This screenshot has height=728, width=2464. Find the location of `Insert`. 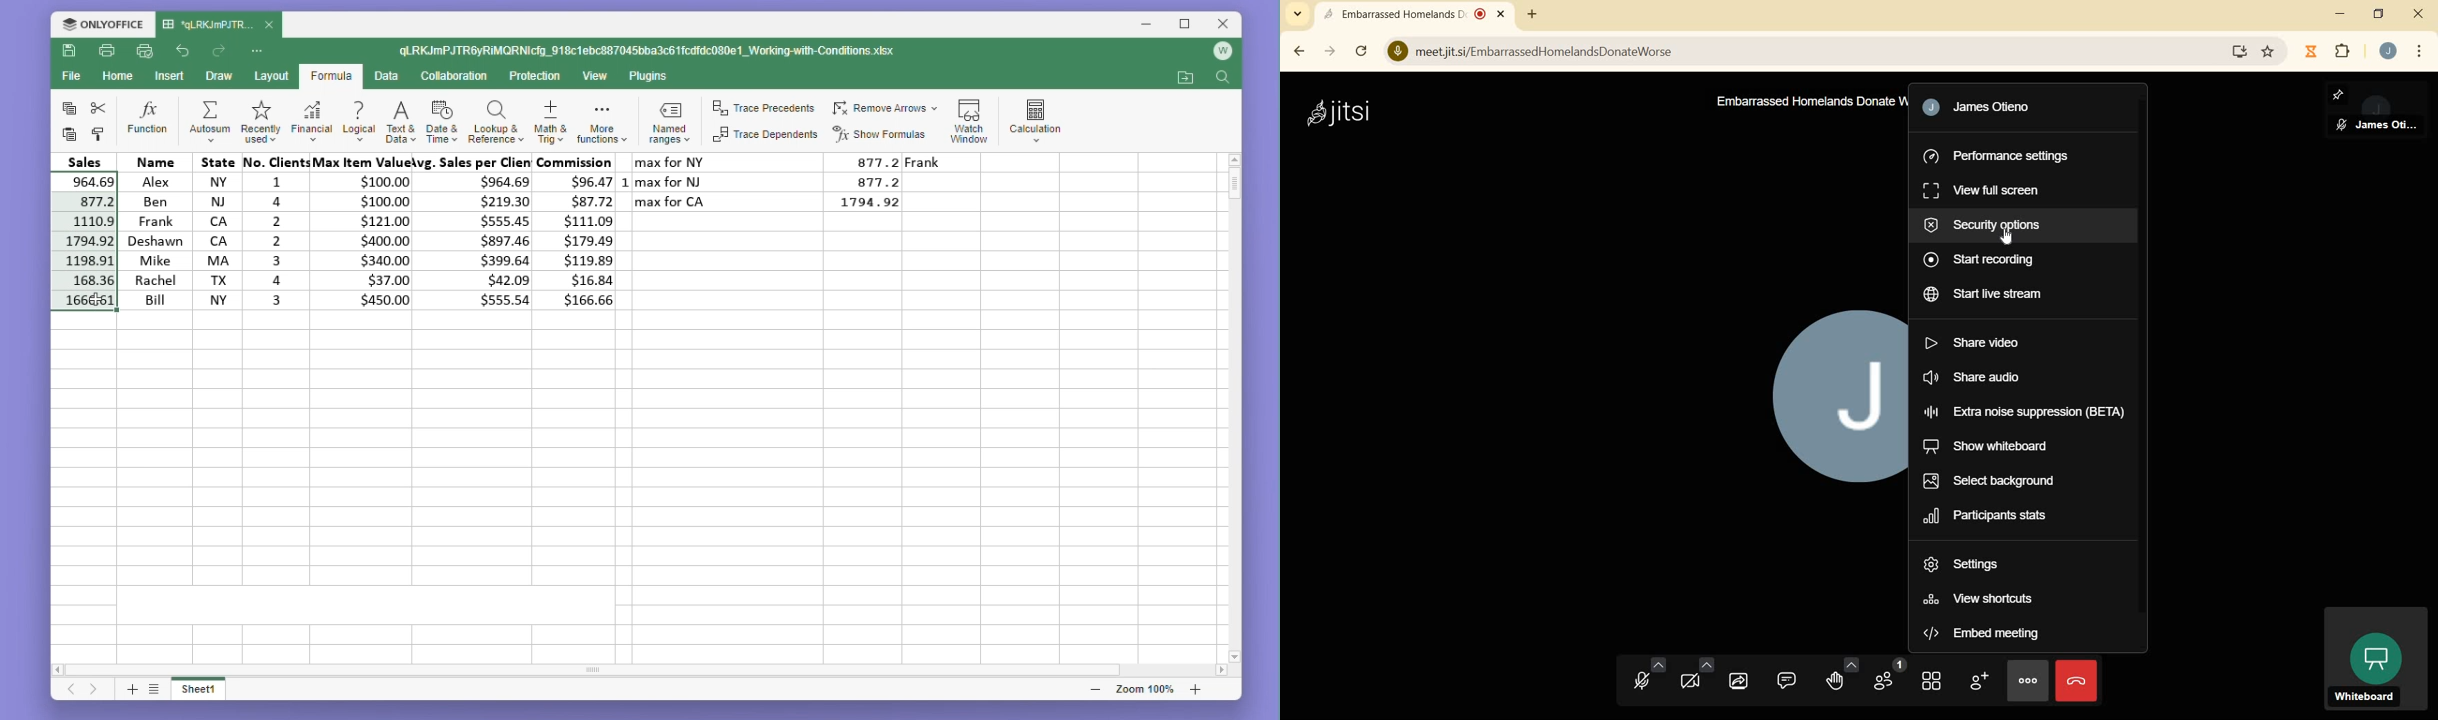

Insert is located at coordinates (166, 76).